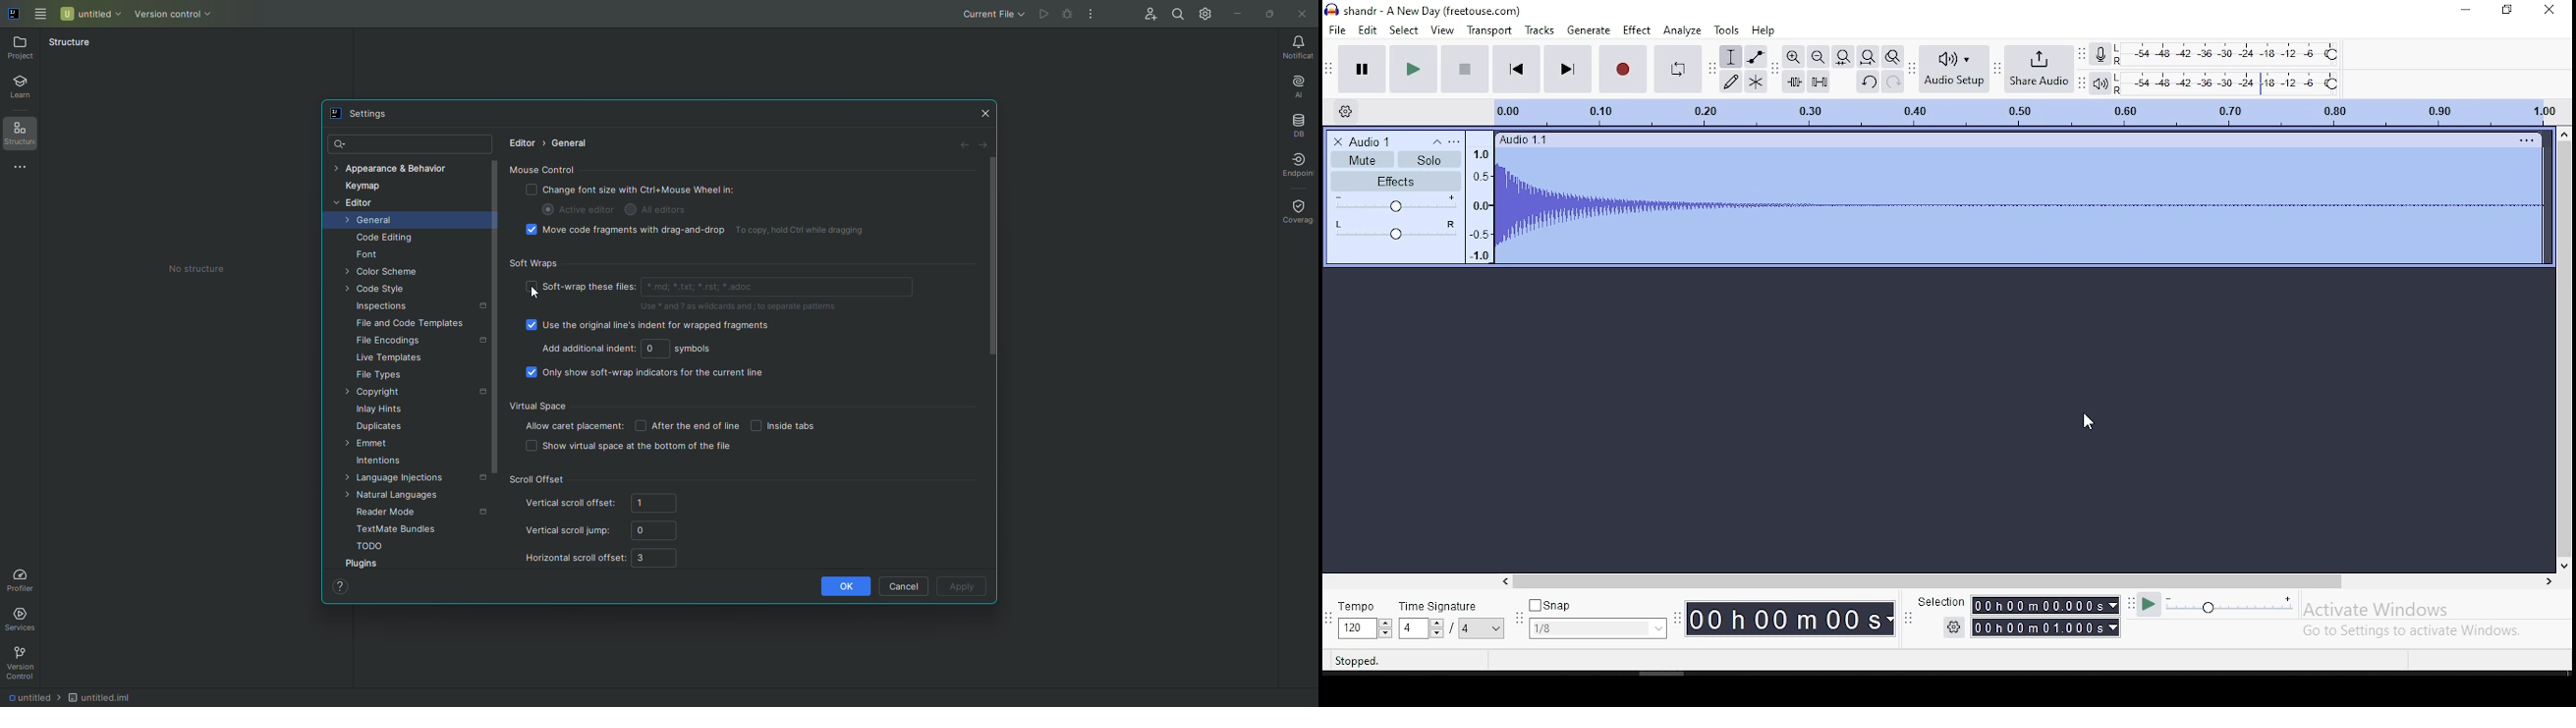  What do you see at coordinates (1397, 203) in the screenshot?
I see `volume` at bounding box center [1397, 203].